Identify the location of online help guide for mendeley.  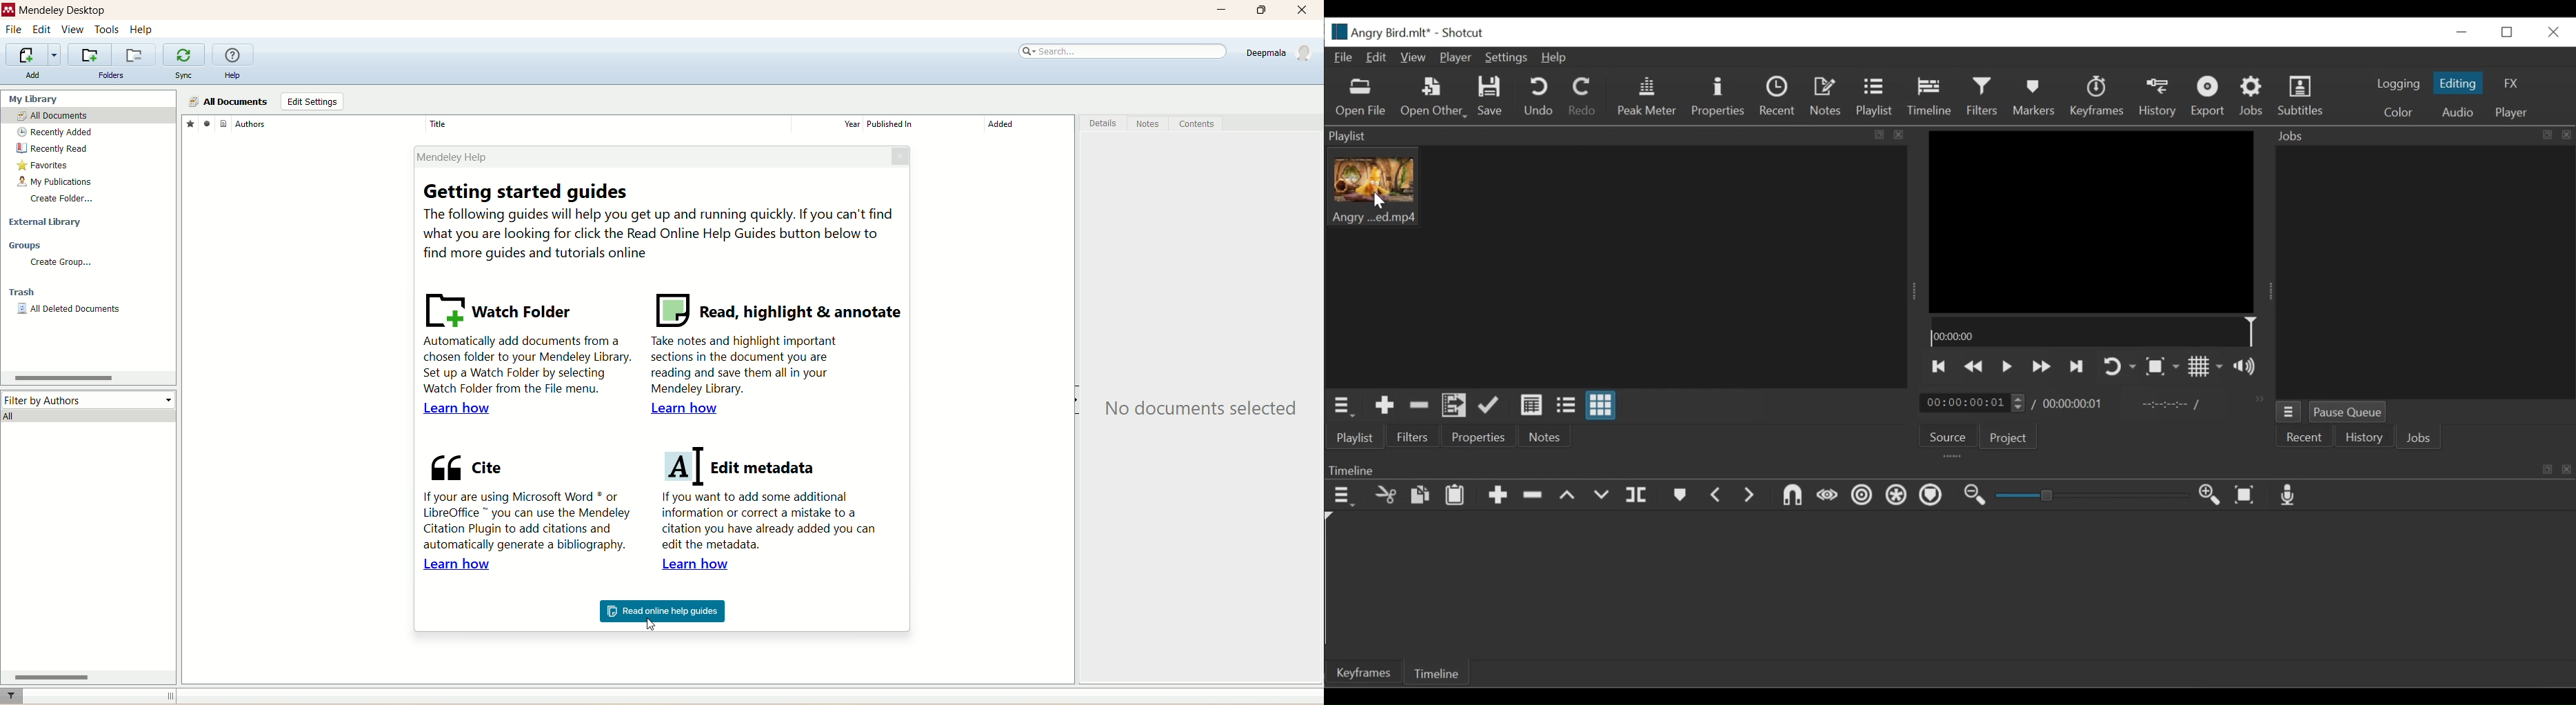
(234, 55).